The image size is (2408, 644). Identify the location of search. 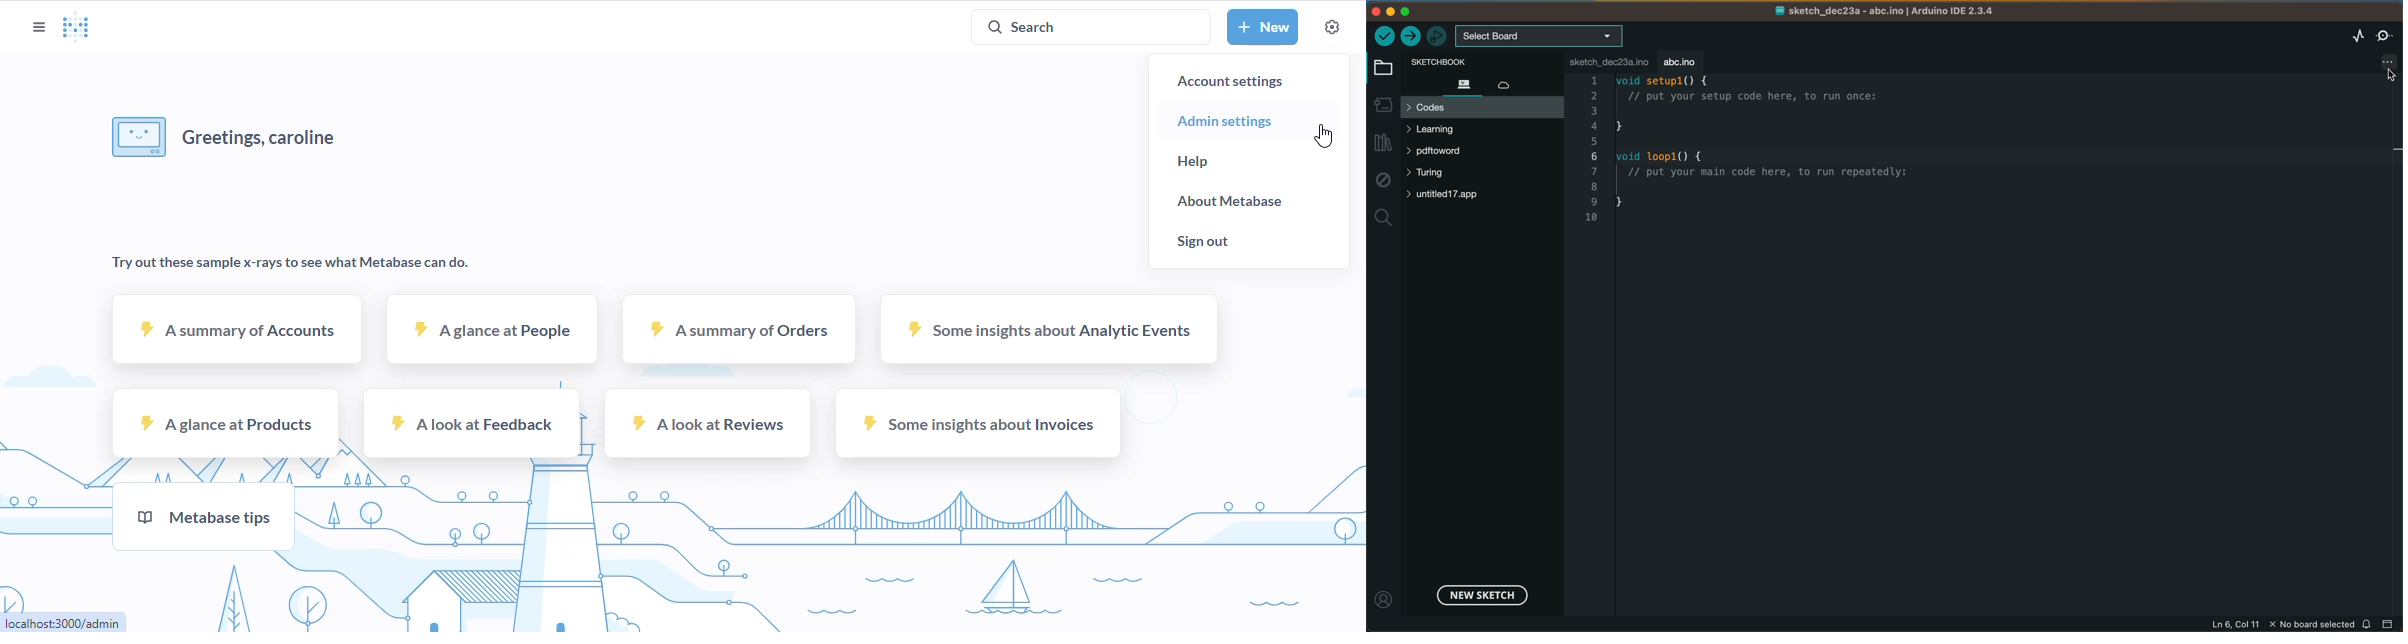
(1382, 215).